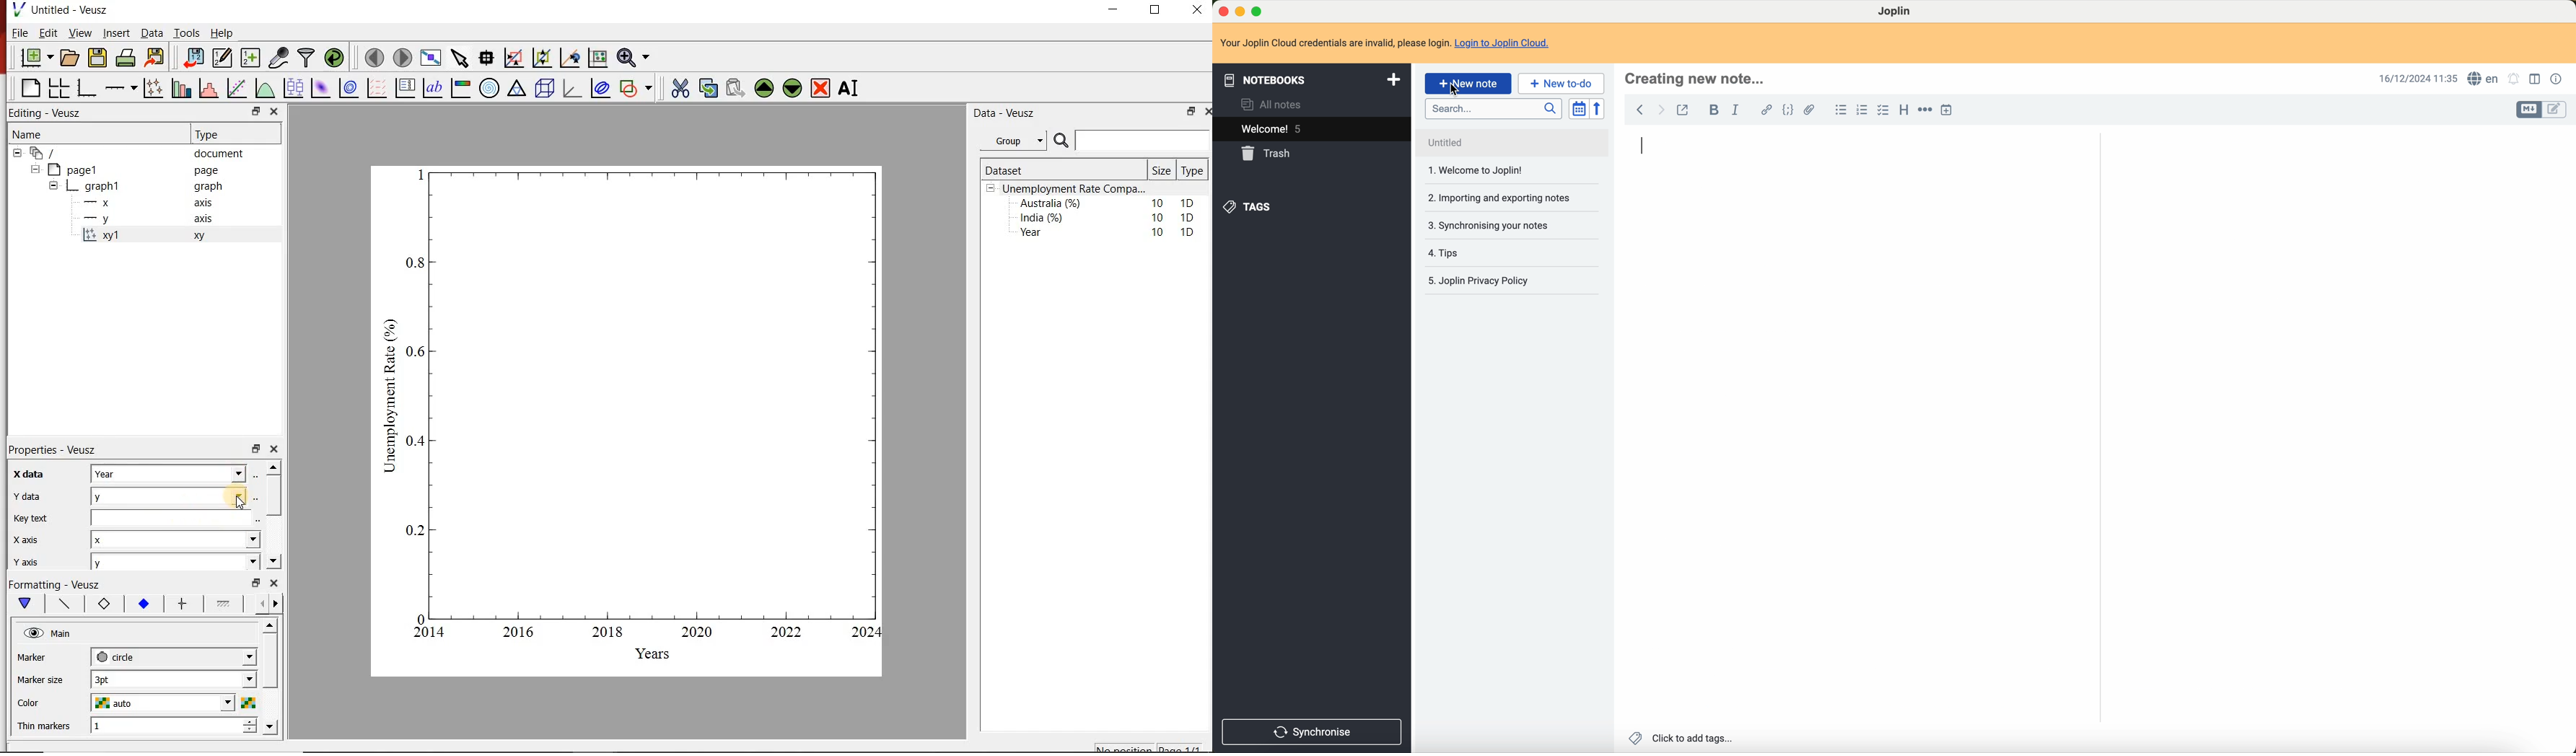  Describe the element at coordinates (2526, 110) in the screenshot. I see `toggle editor` at that location.